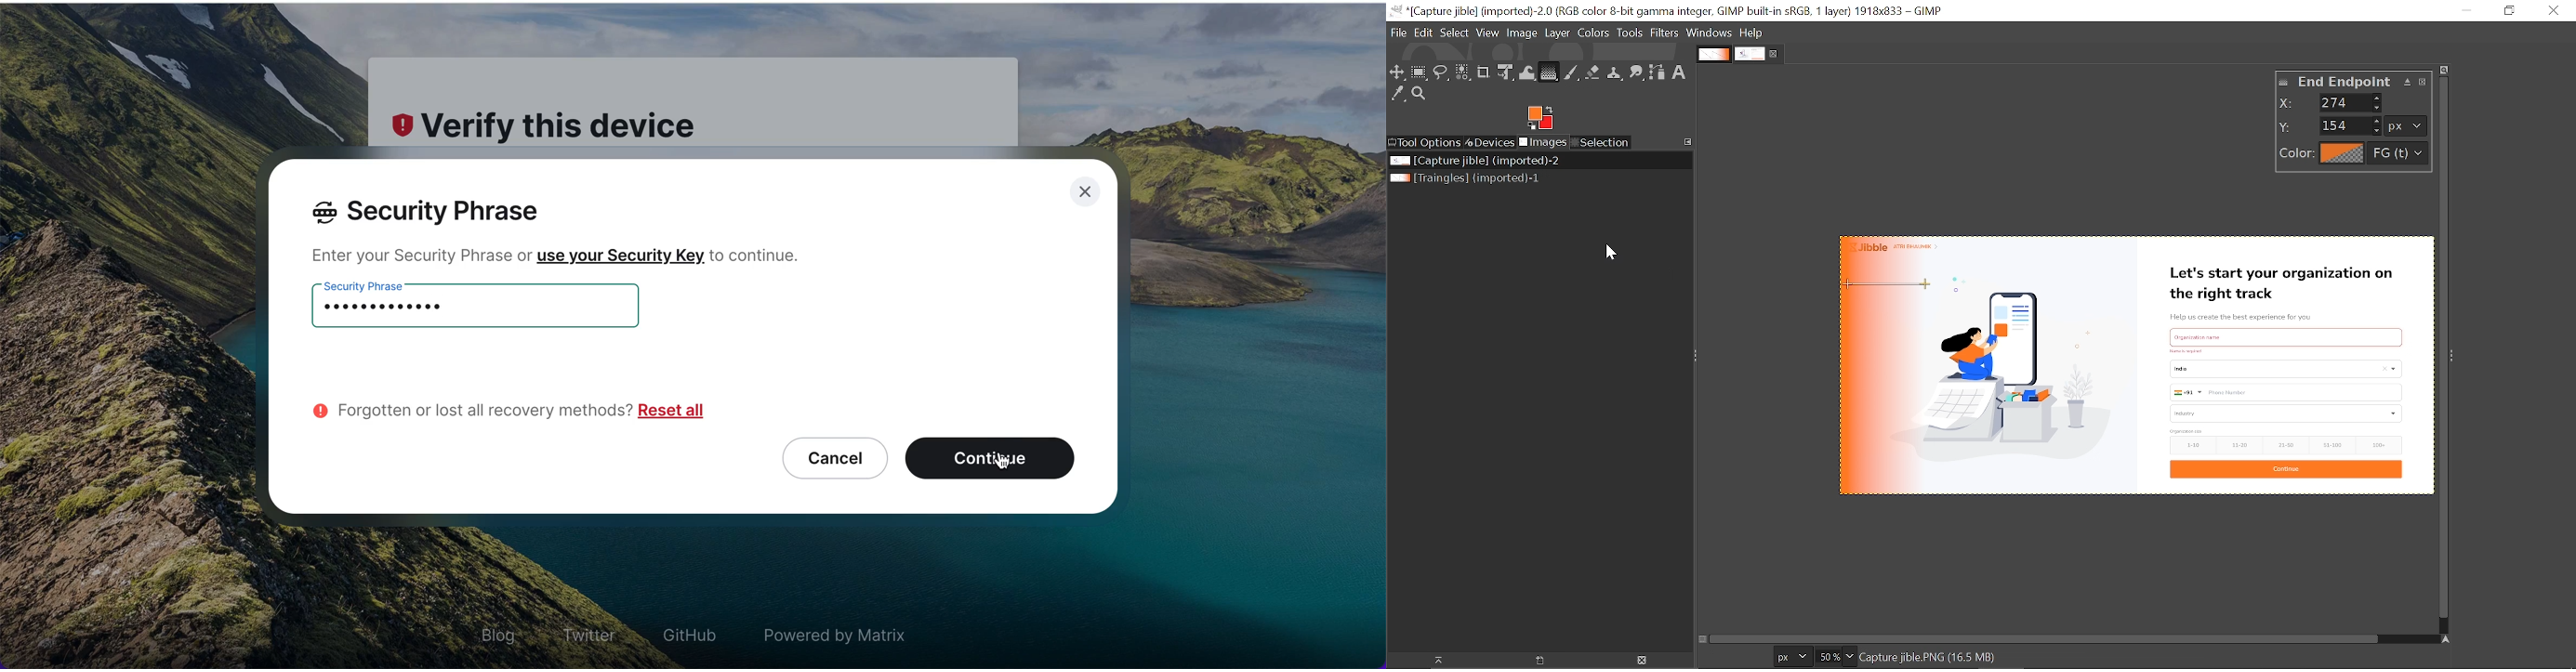 The width and height of the screenshot is (2576, 672). I want to click on Eraser tool, so click(1592, 72).